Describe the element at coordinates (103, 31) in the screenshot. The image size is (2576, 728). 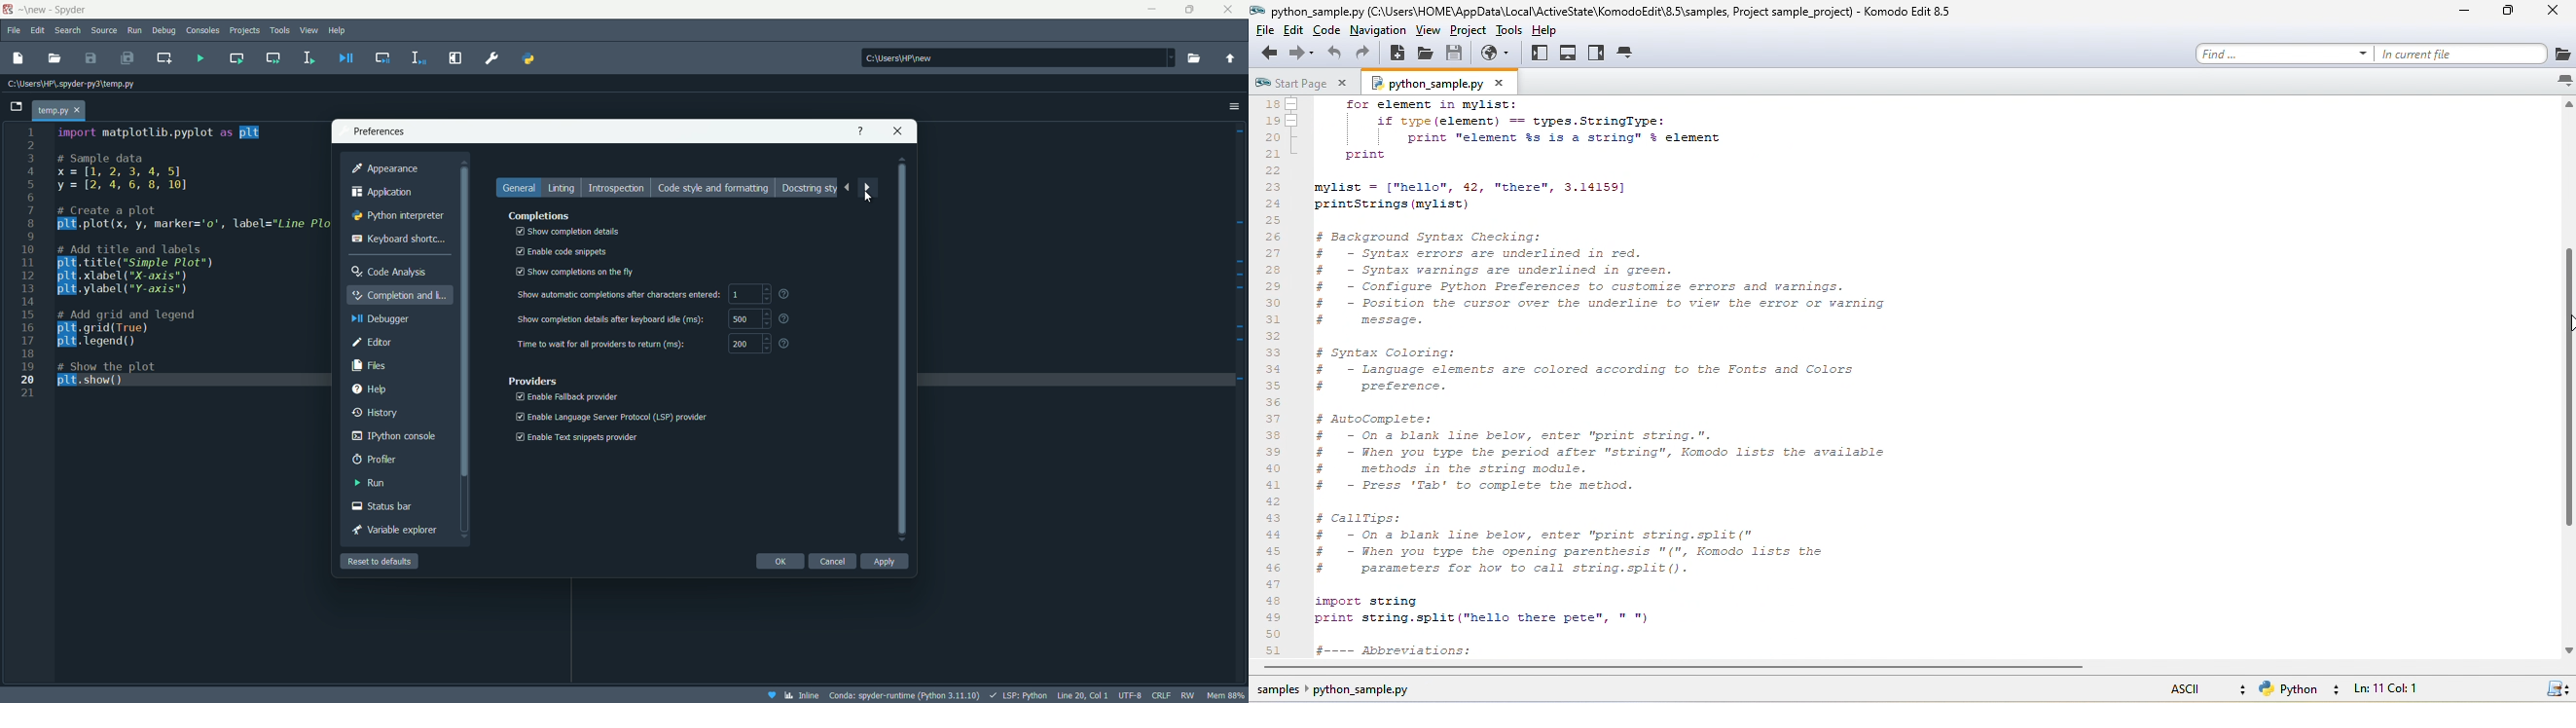
I see `source` at that location.